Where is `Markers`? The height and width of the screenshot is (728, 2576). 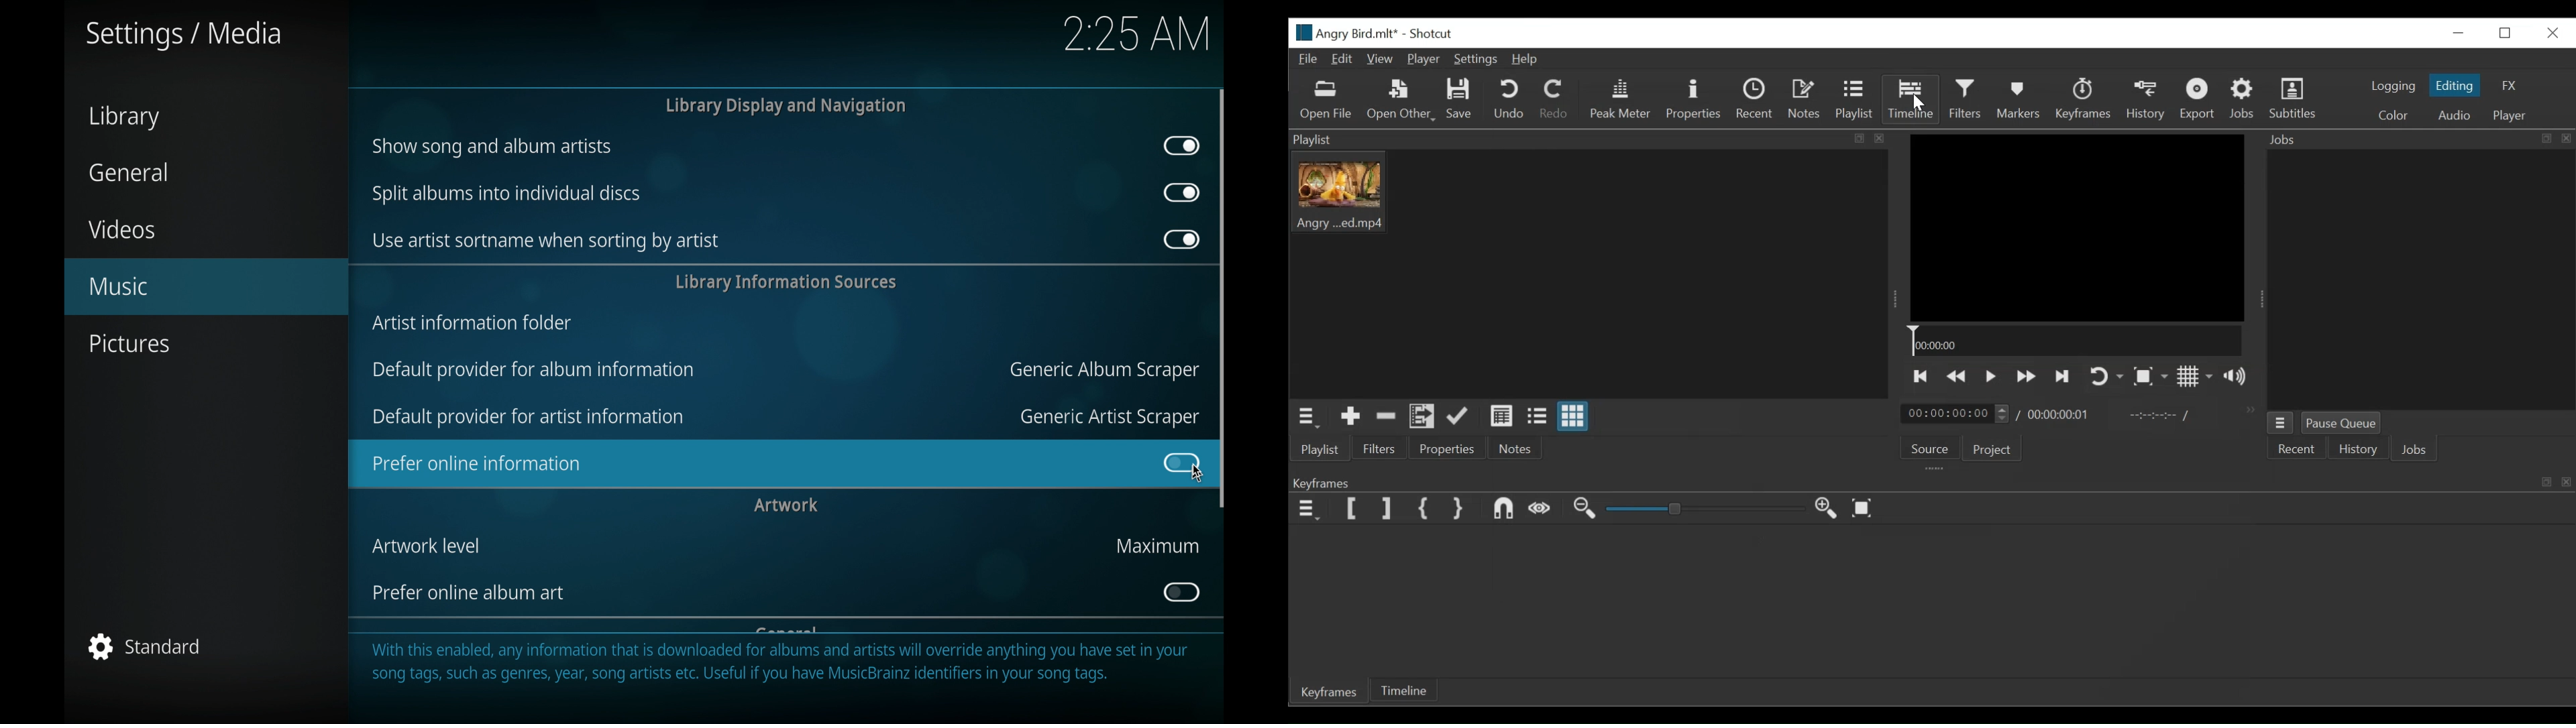
Markers is located at coordinates (2020, 99).